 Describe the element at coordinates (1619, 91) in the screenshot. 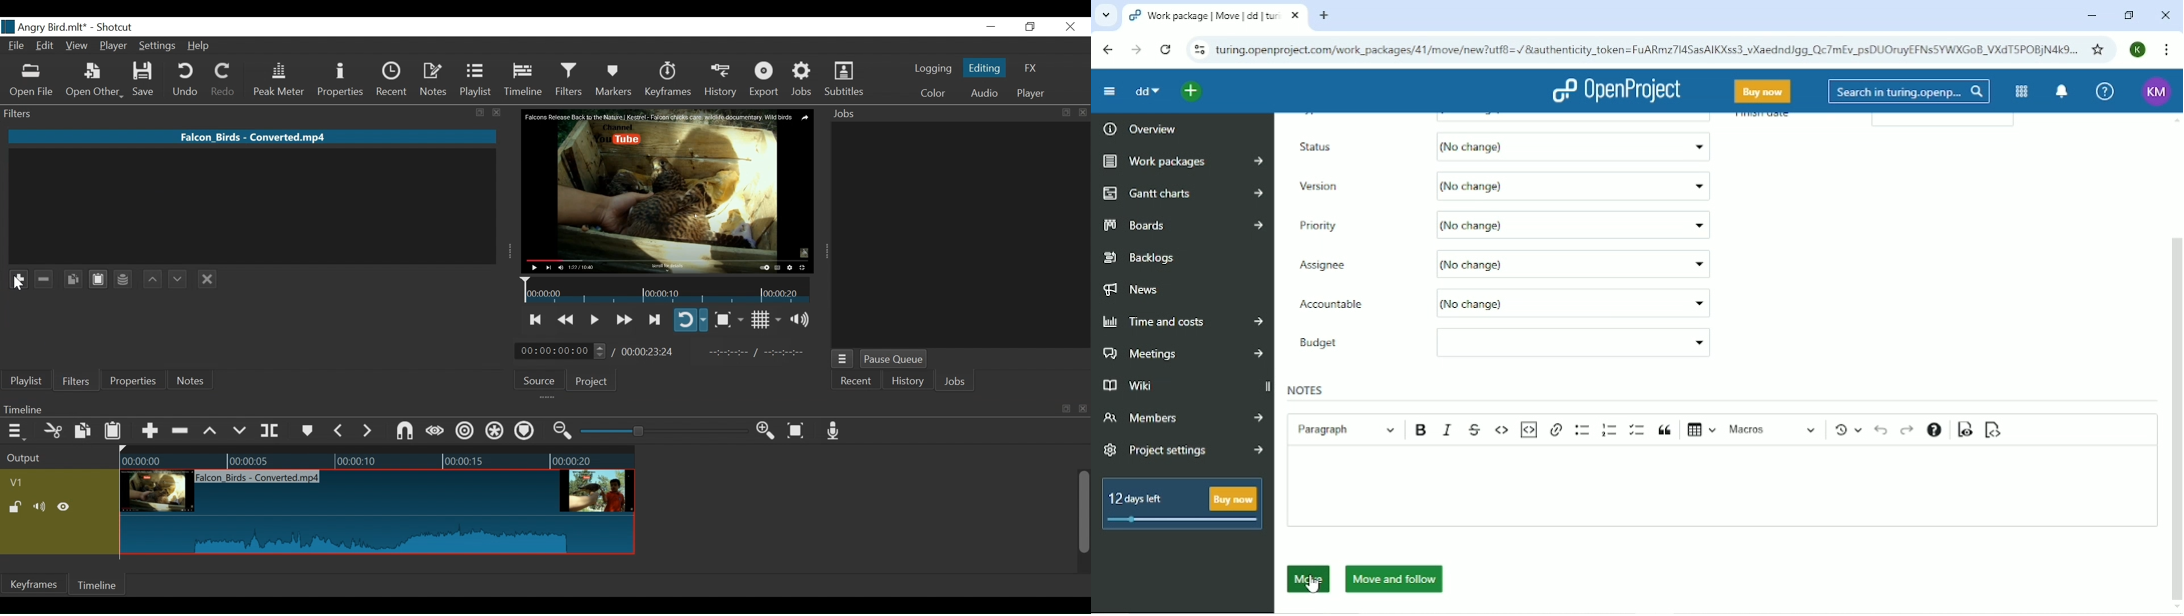

I see `OpenProject` at that location.